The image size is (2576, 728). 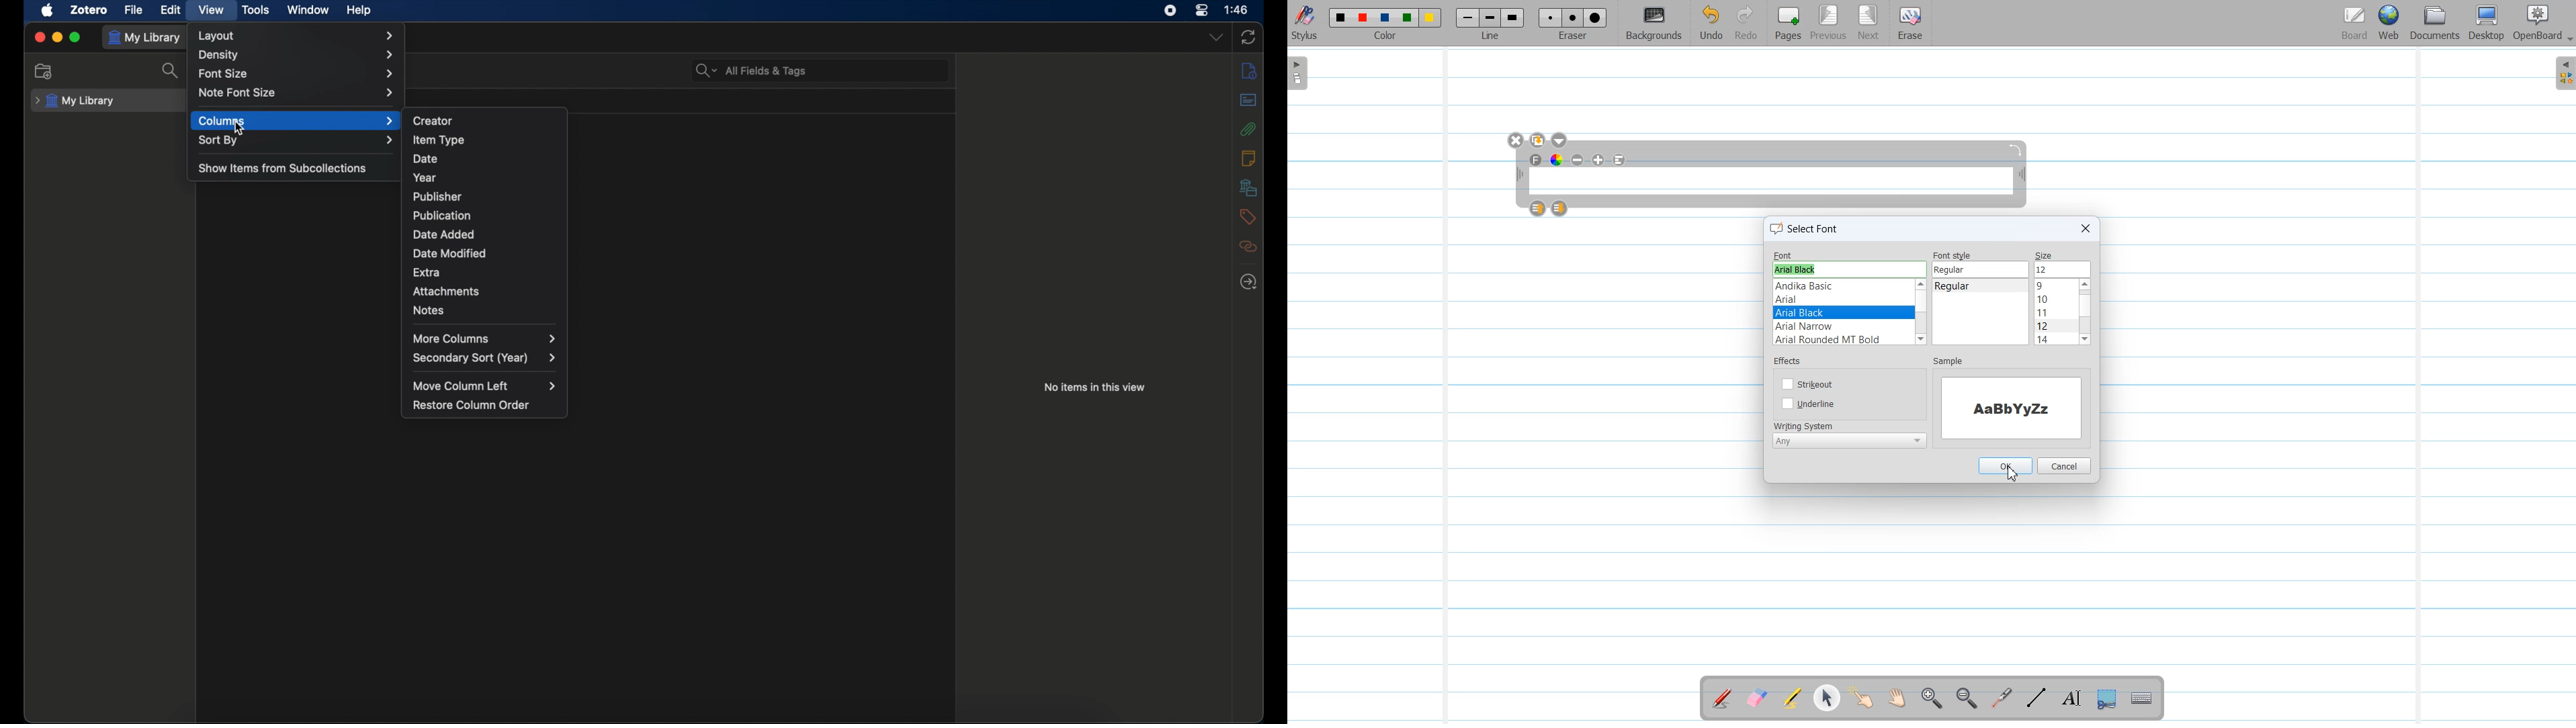 I want to click on tags, so click(x=1246, y=217).